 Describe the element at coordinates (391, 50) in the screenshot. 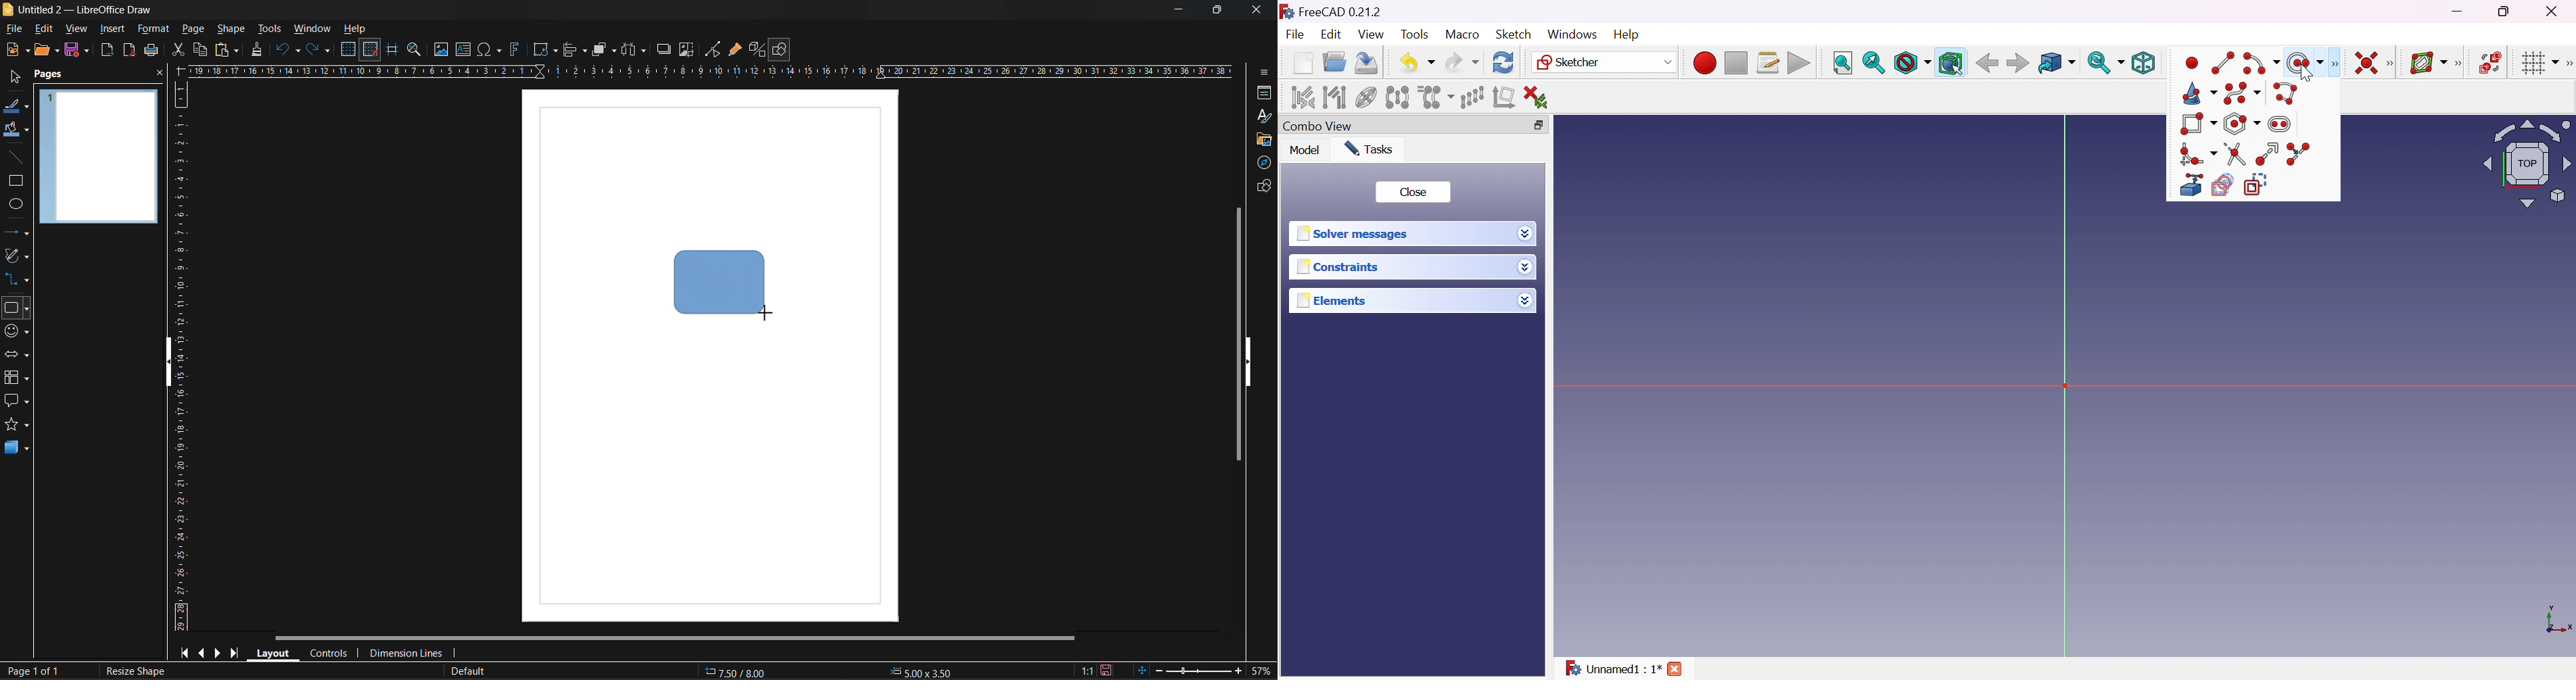

I see `helplines` at that location.